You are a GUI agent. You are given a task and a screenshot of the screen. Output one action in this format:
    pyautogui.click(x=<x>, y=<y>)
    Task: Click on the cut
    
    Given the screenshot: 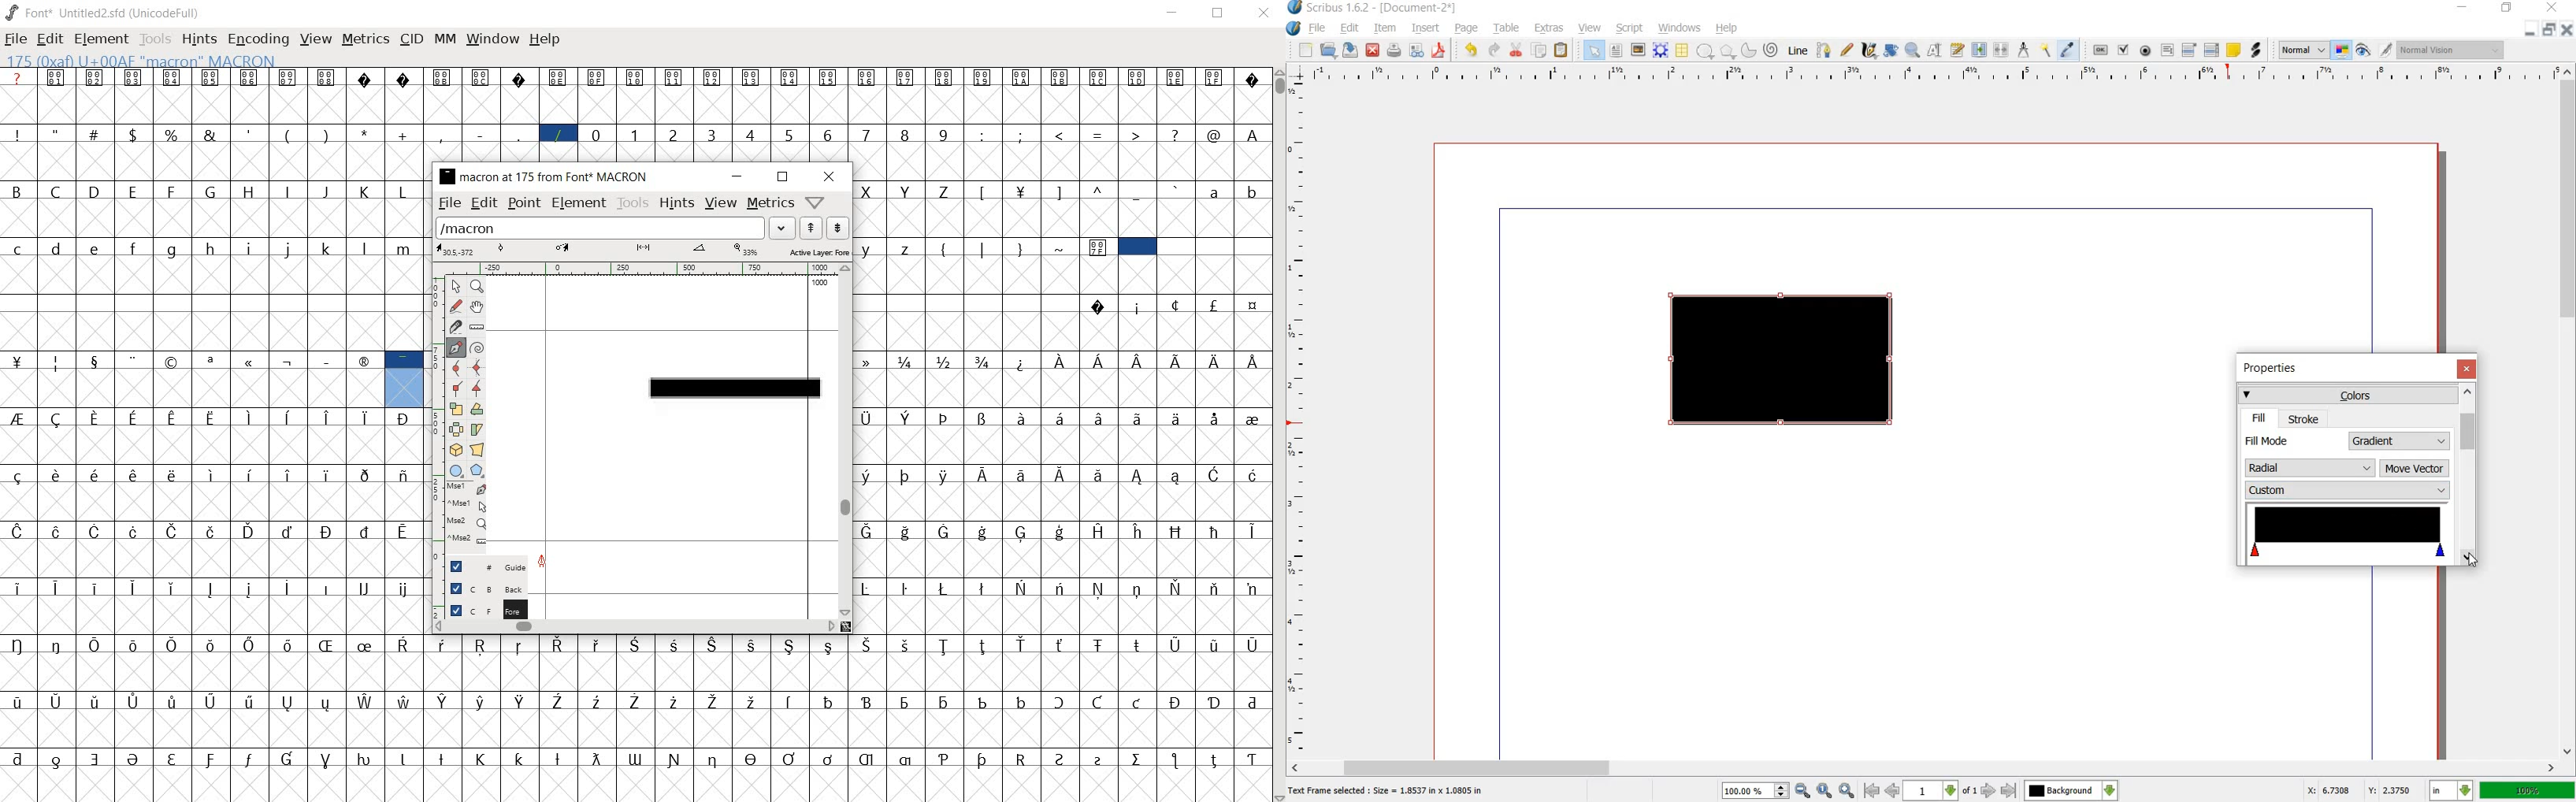 What is the action you would take?
    pyautogui.click(x=1517, y=51)
    